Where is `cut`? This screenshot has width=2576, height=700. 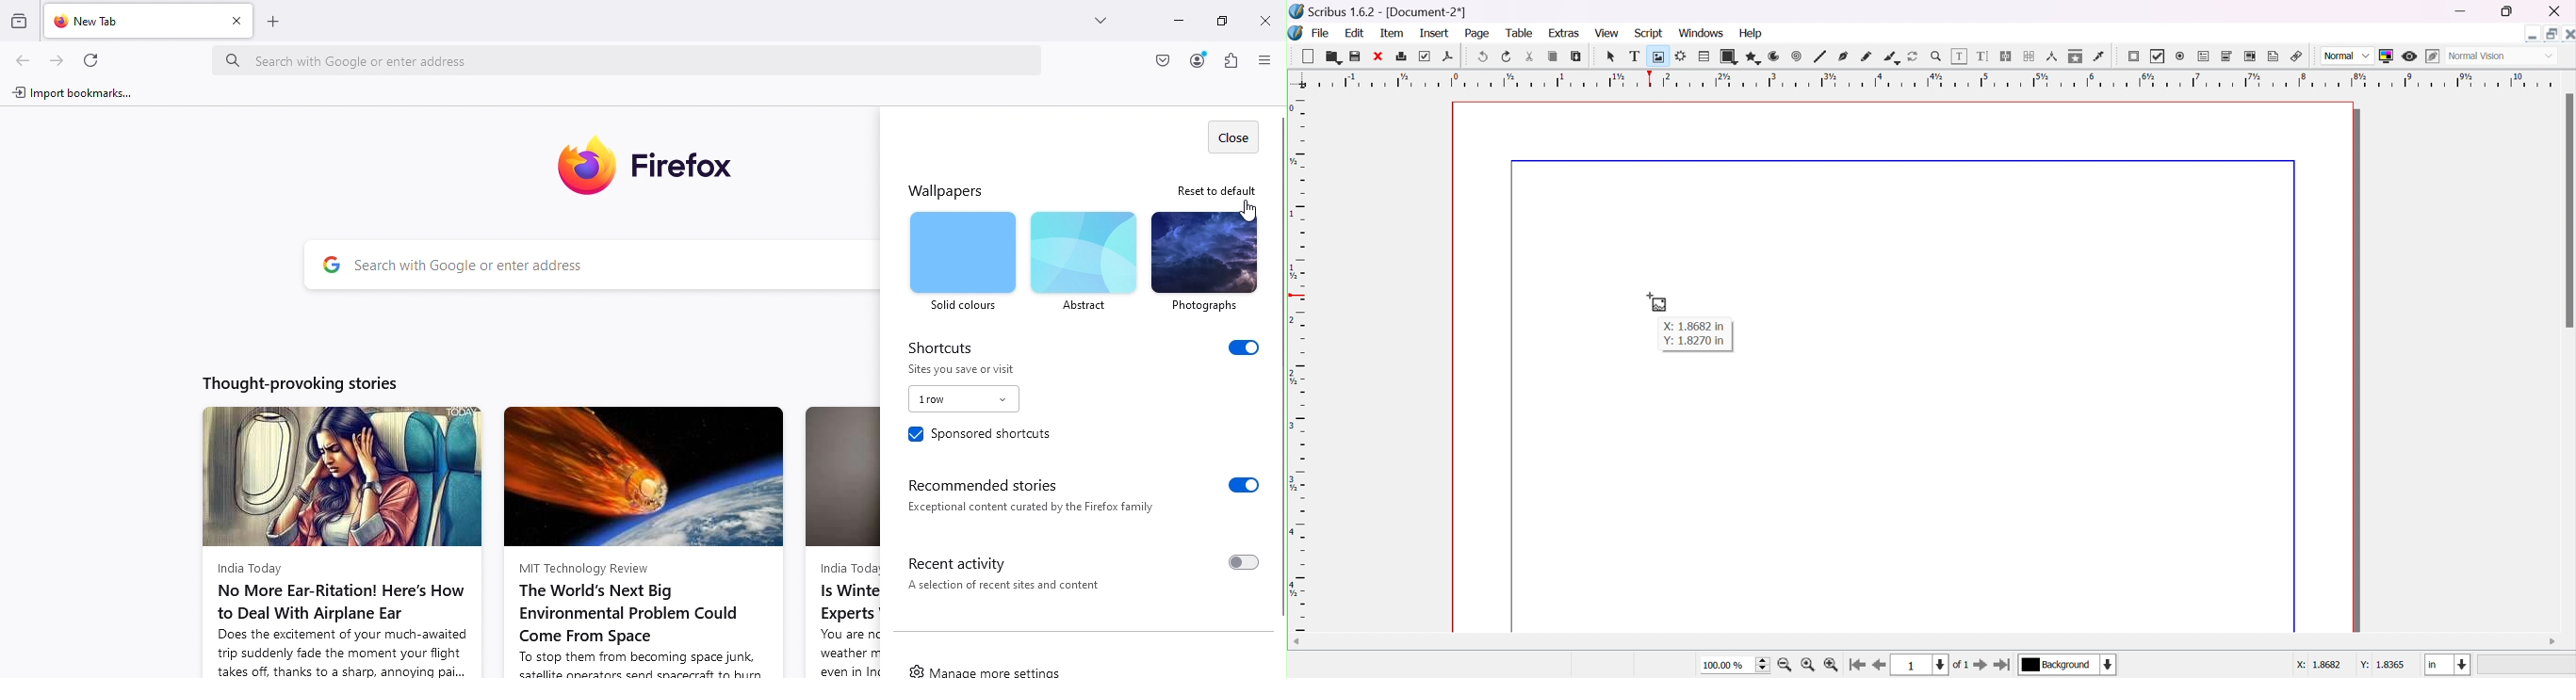 cut is located at coordinates (1529, 56).